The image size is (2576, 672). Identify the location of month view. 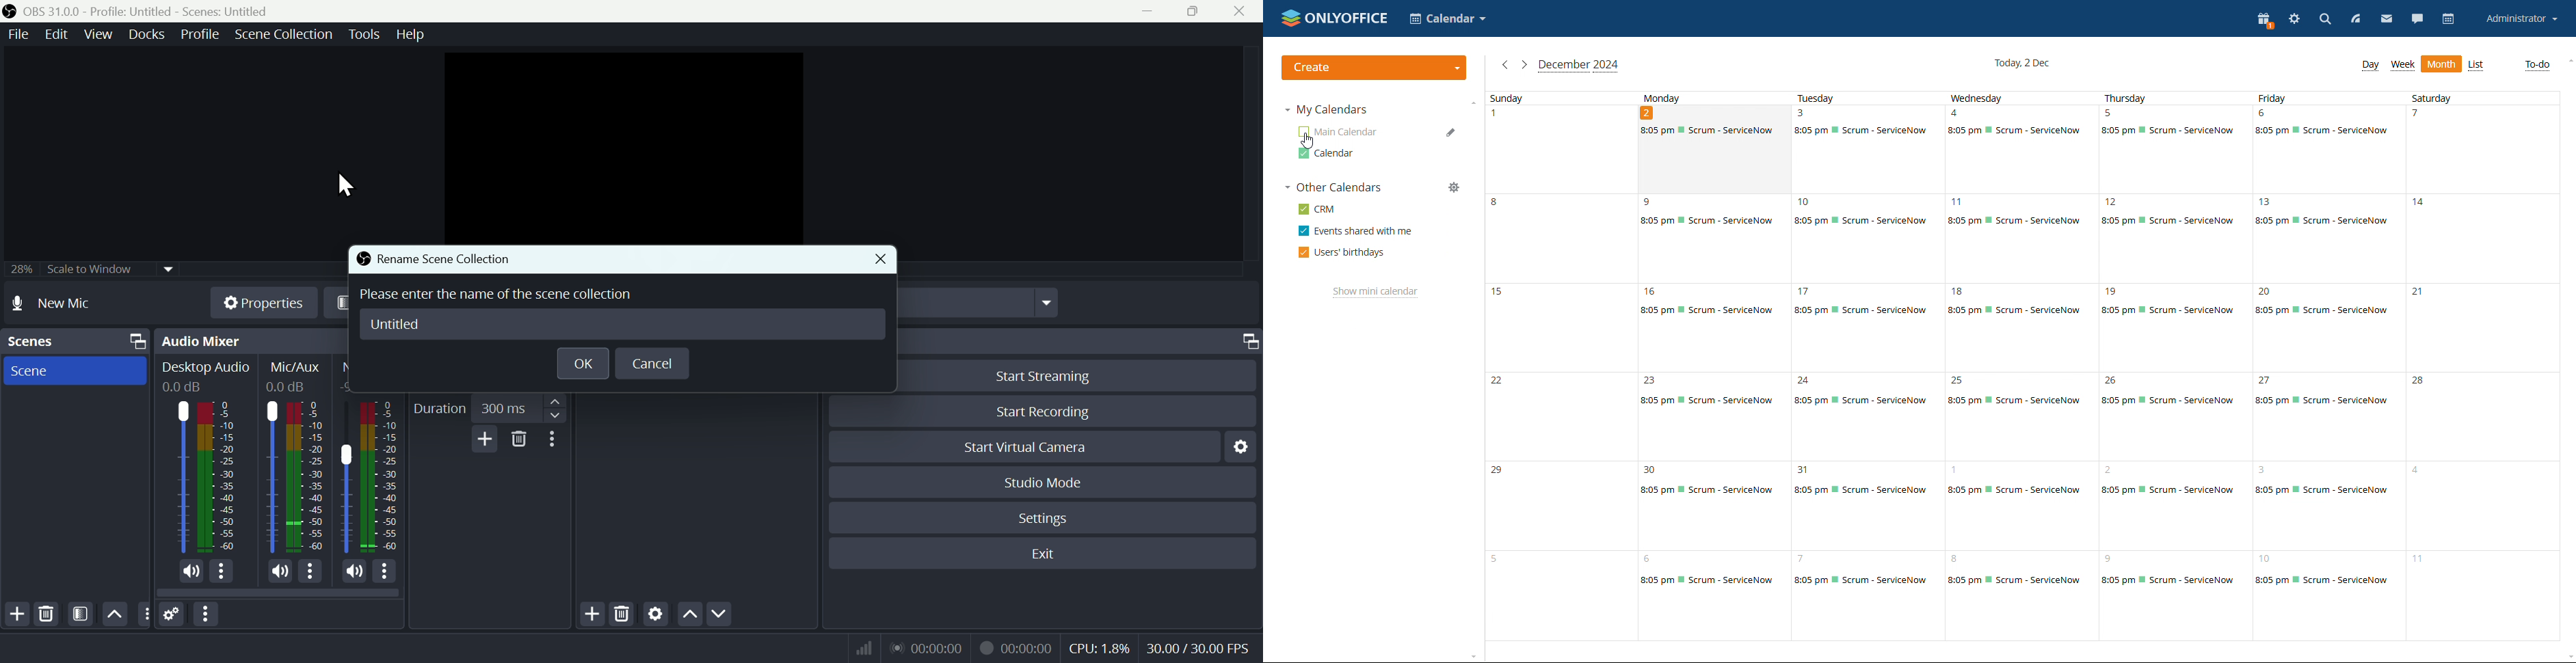
(2441, 64).